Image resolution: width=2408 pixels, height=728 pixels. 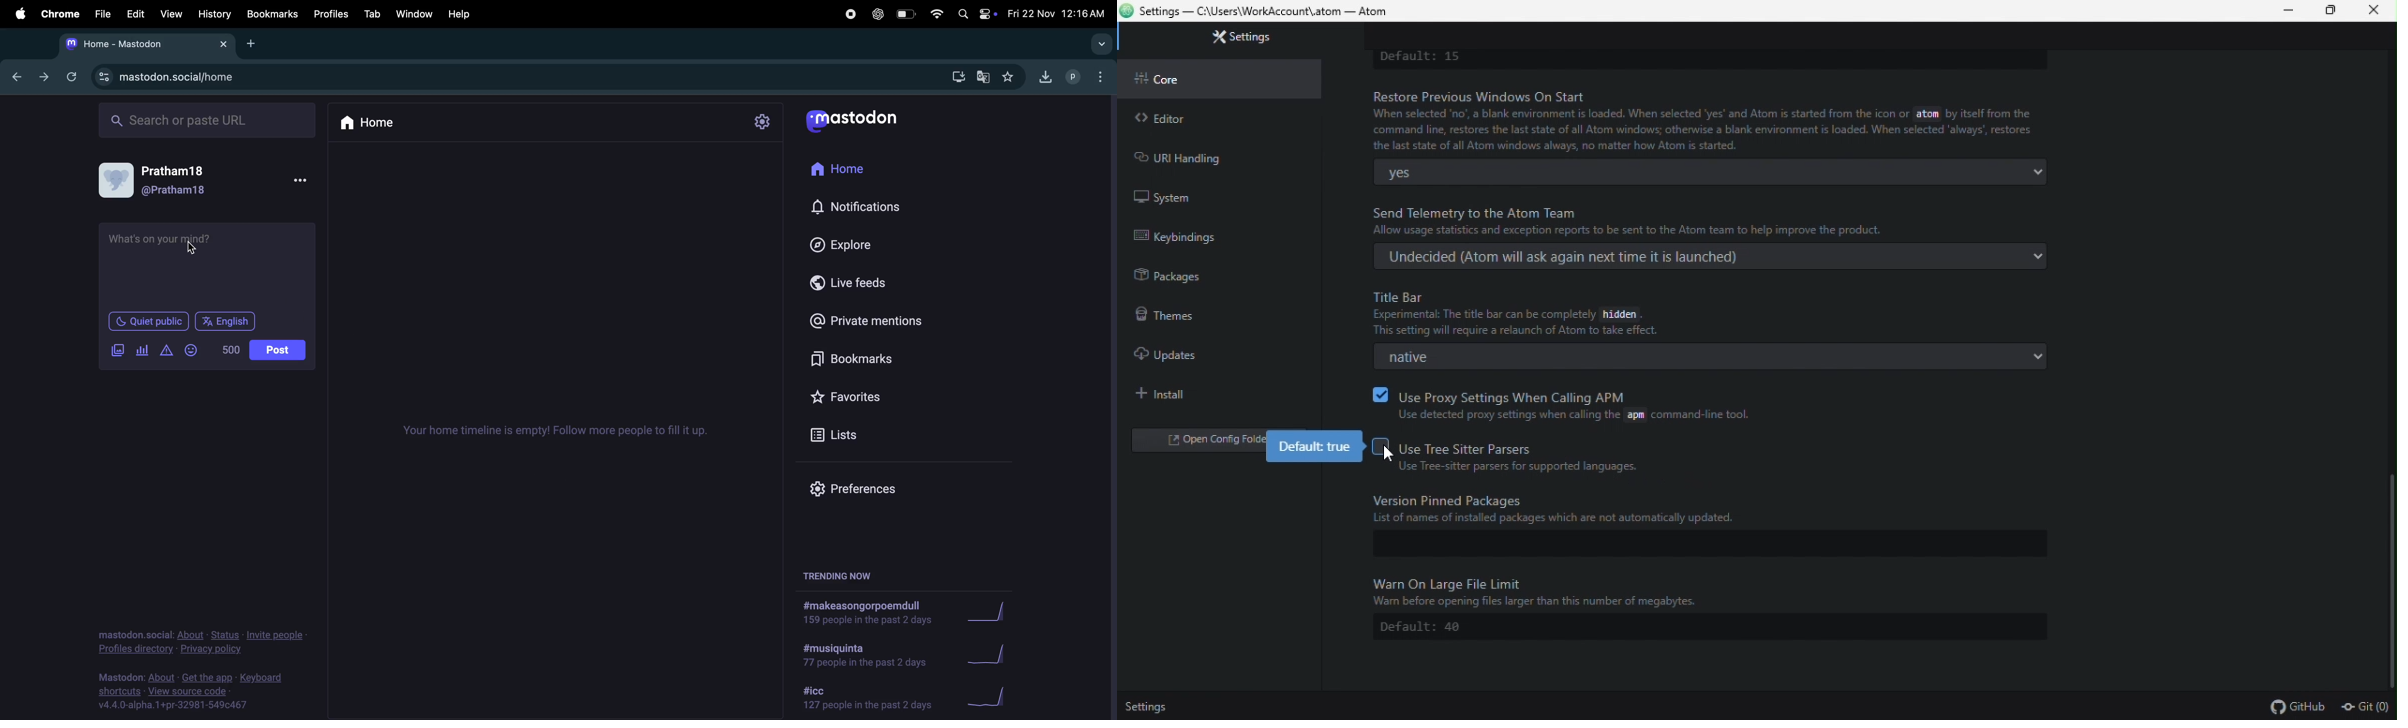 I want to click on posts, so click(x=278, y=351).